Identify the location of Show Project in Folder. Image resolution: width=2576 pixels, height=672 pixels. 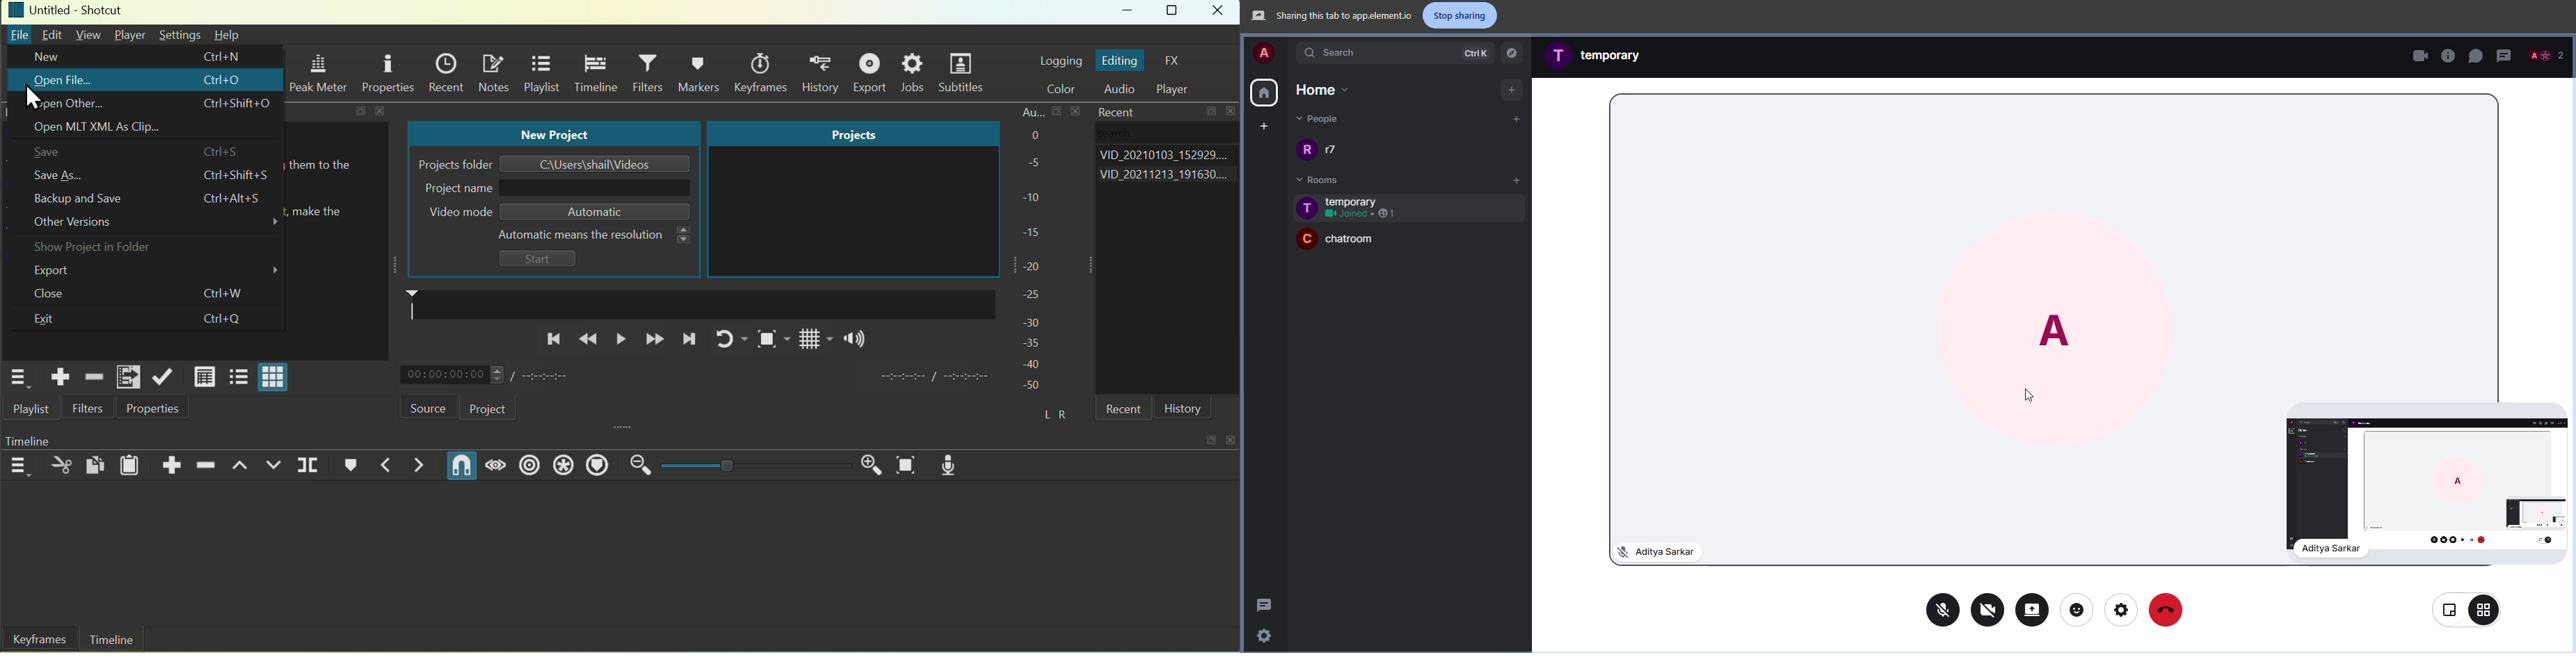
(94, 248).